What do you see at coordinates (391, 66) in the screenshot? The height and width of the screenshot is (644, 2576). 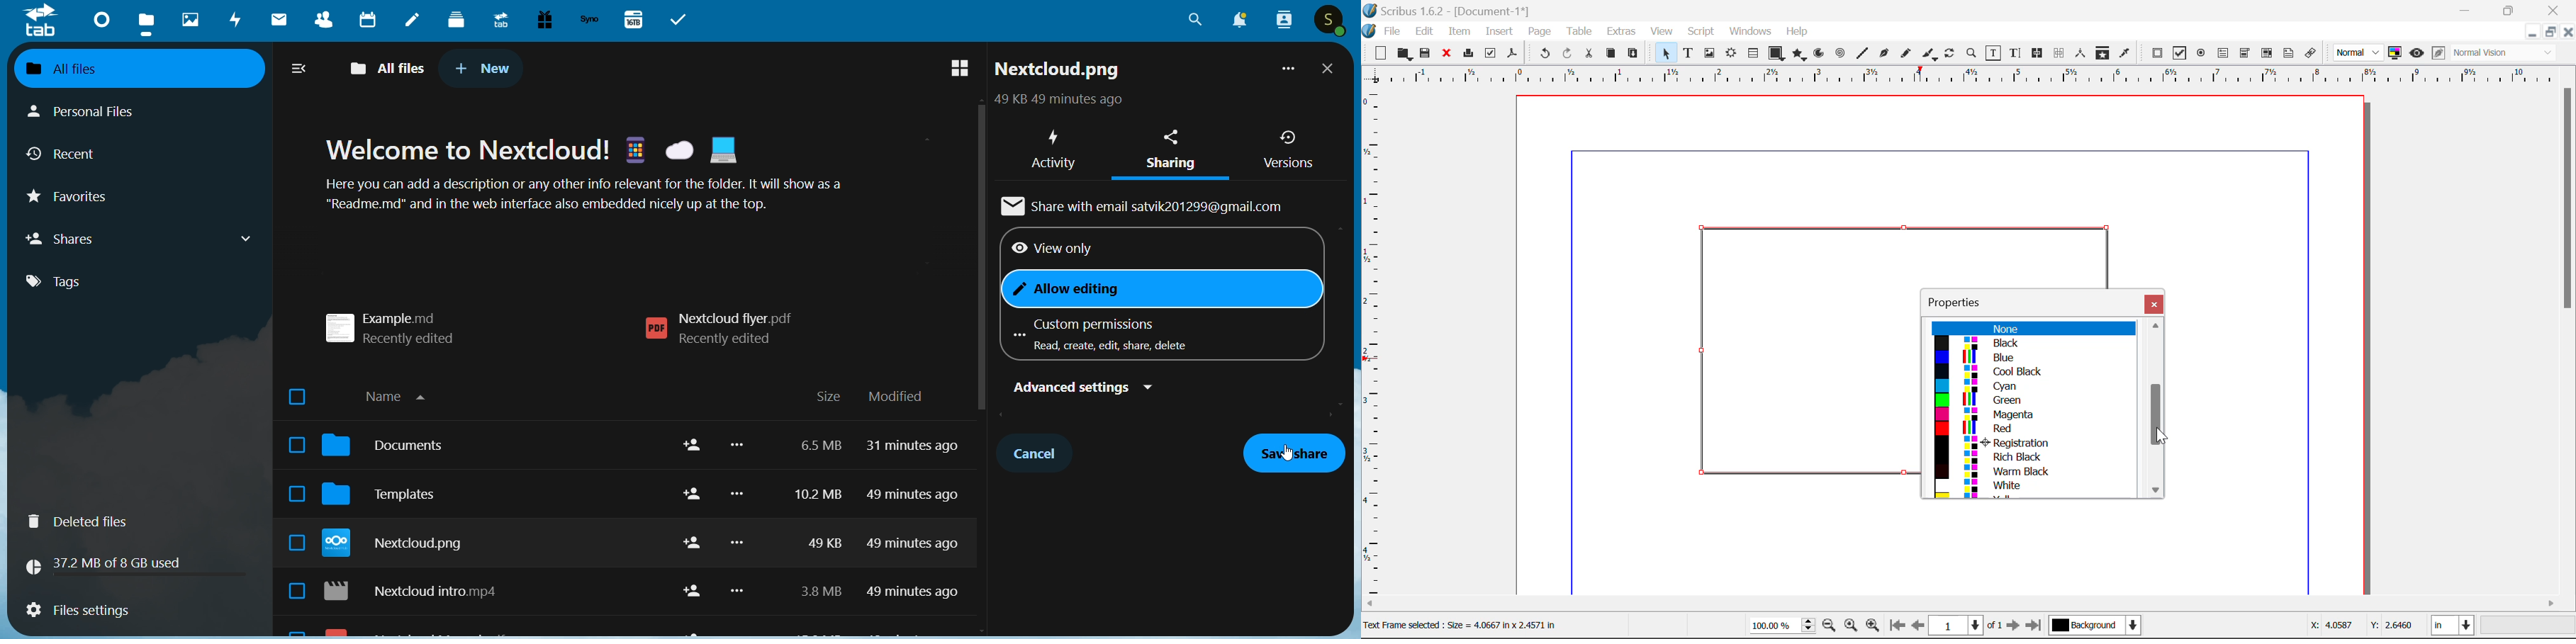 I see `all files` at bounding box center [391, 66].